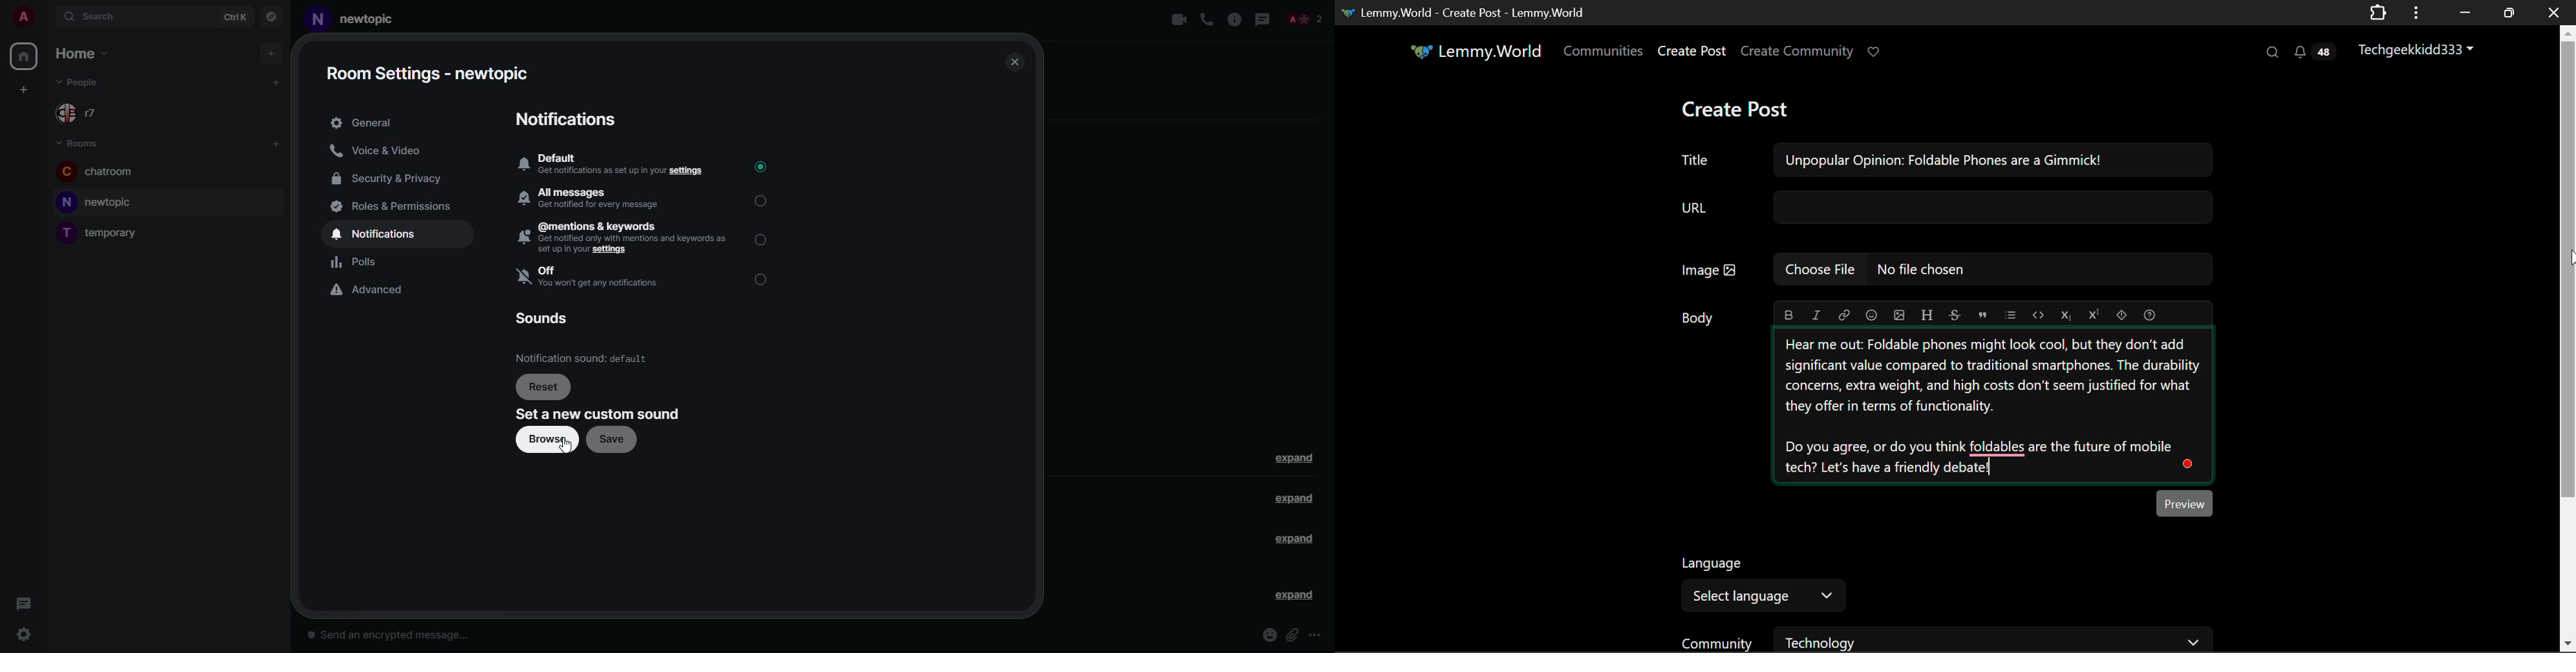  What do you see at coordinates (365, 123) in the screenshot?
I see `general` at bounding box center [365, 123].